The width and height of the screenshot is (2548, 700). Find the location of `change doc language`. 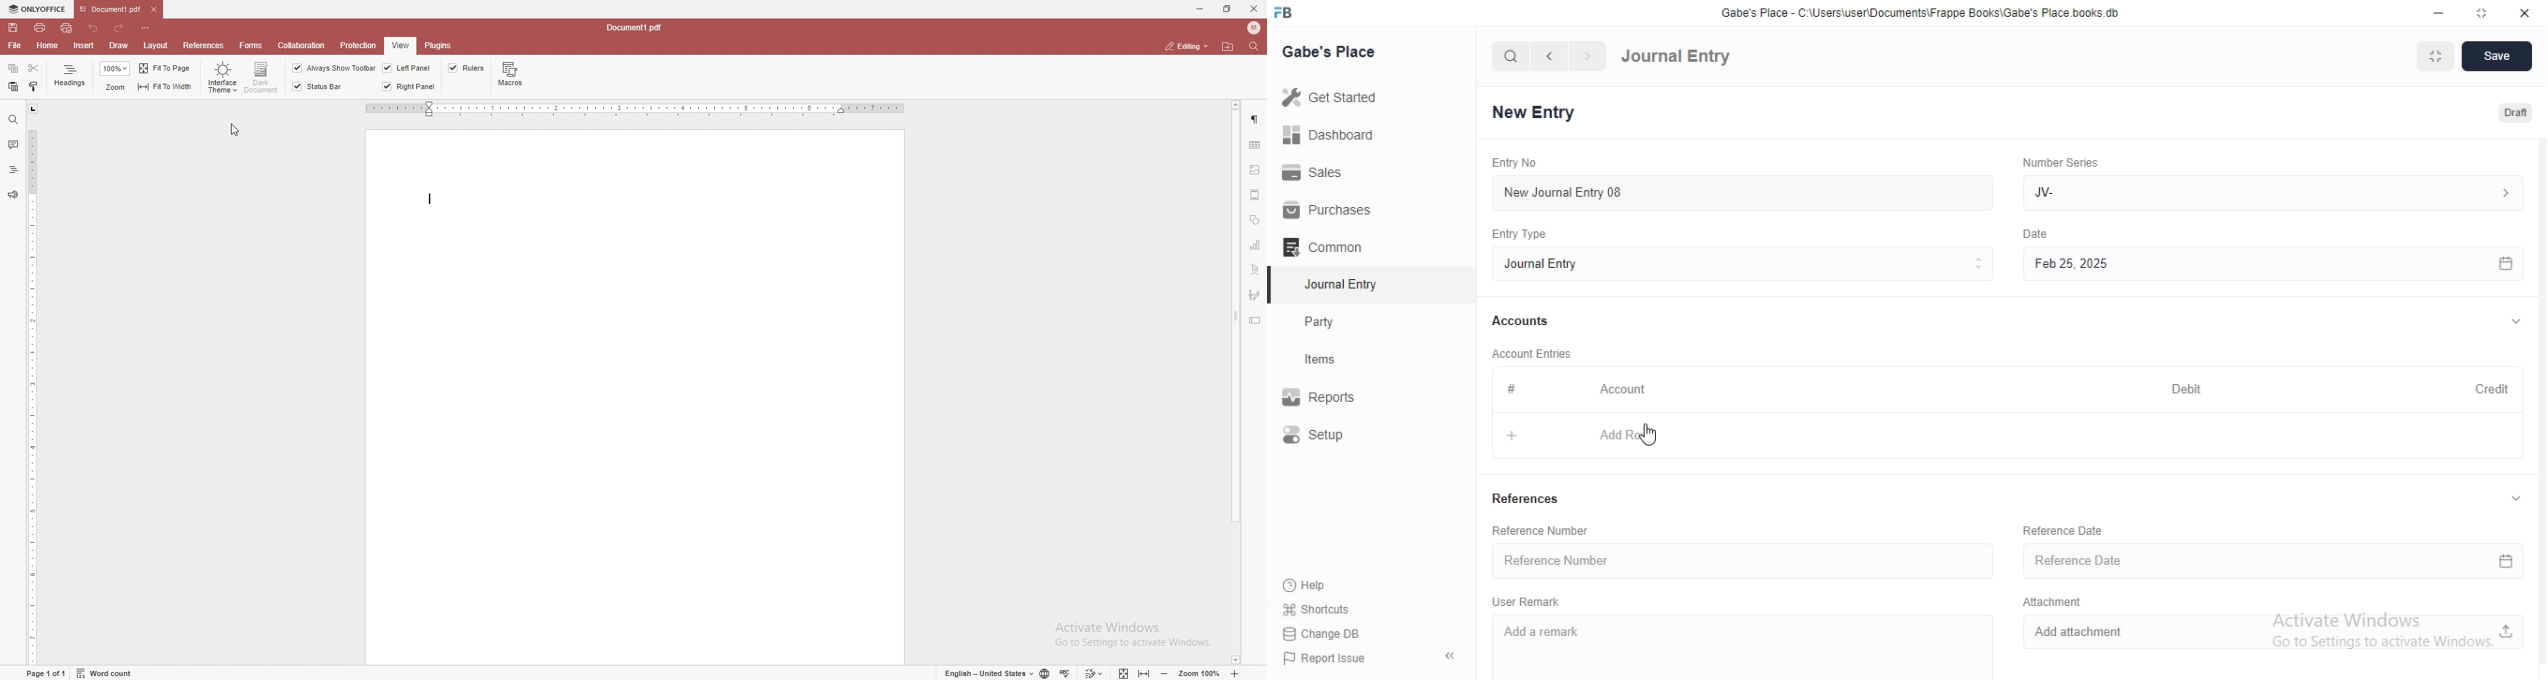

change doc language is located at coordinates (1046, 672).